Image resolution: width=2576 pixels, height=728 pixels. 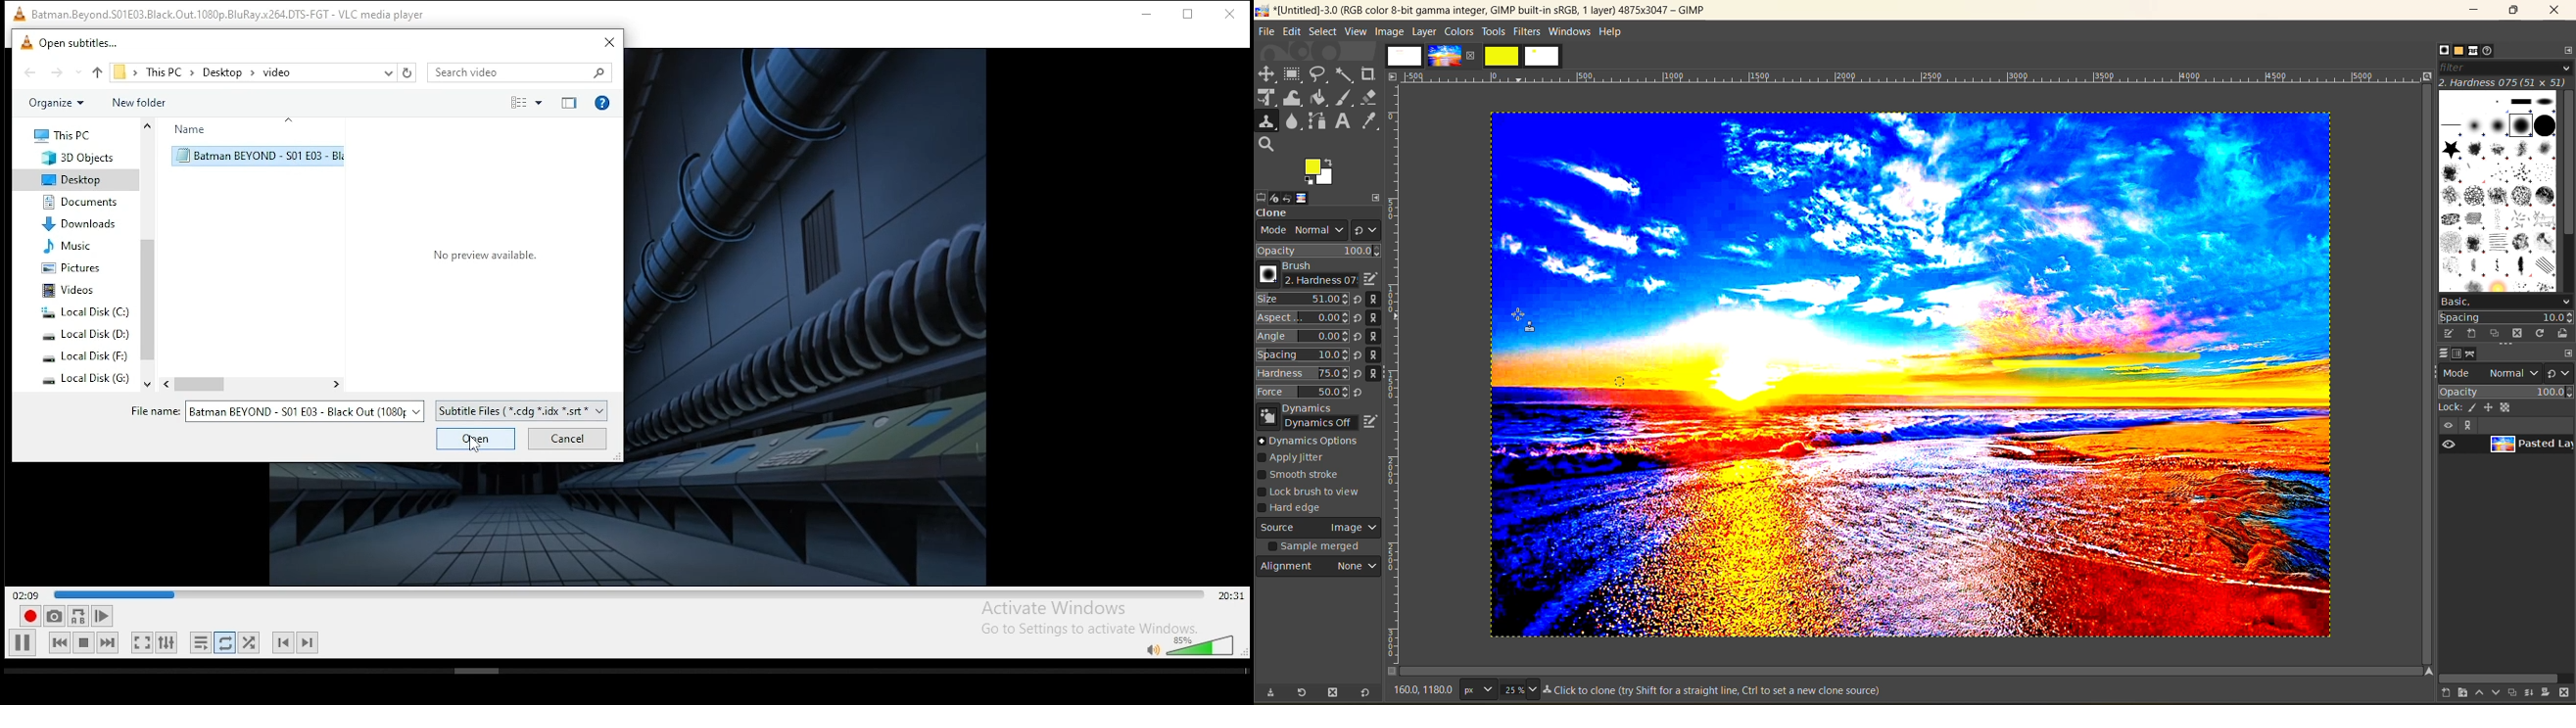 I want to click on reset to default values, so click(x=1364, y=693).